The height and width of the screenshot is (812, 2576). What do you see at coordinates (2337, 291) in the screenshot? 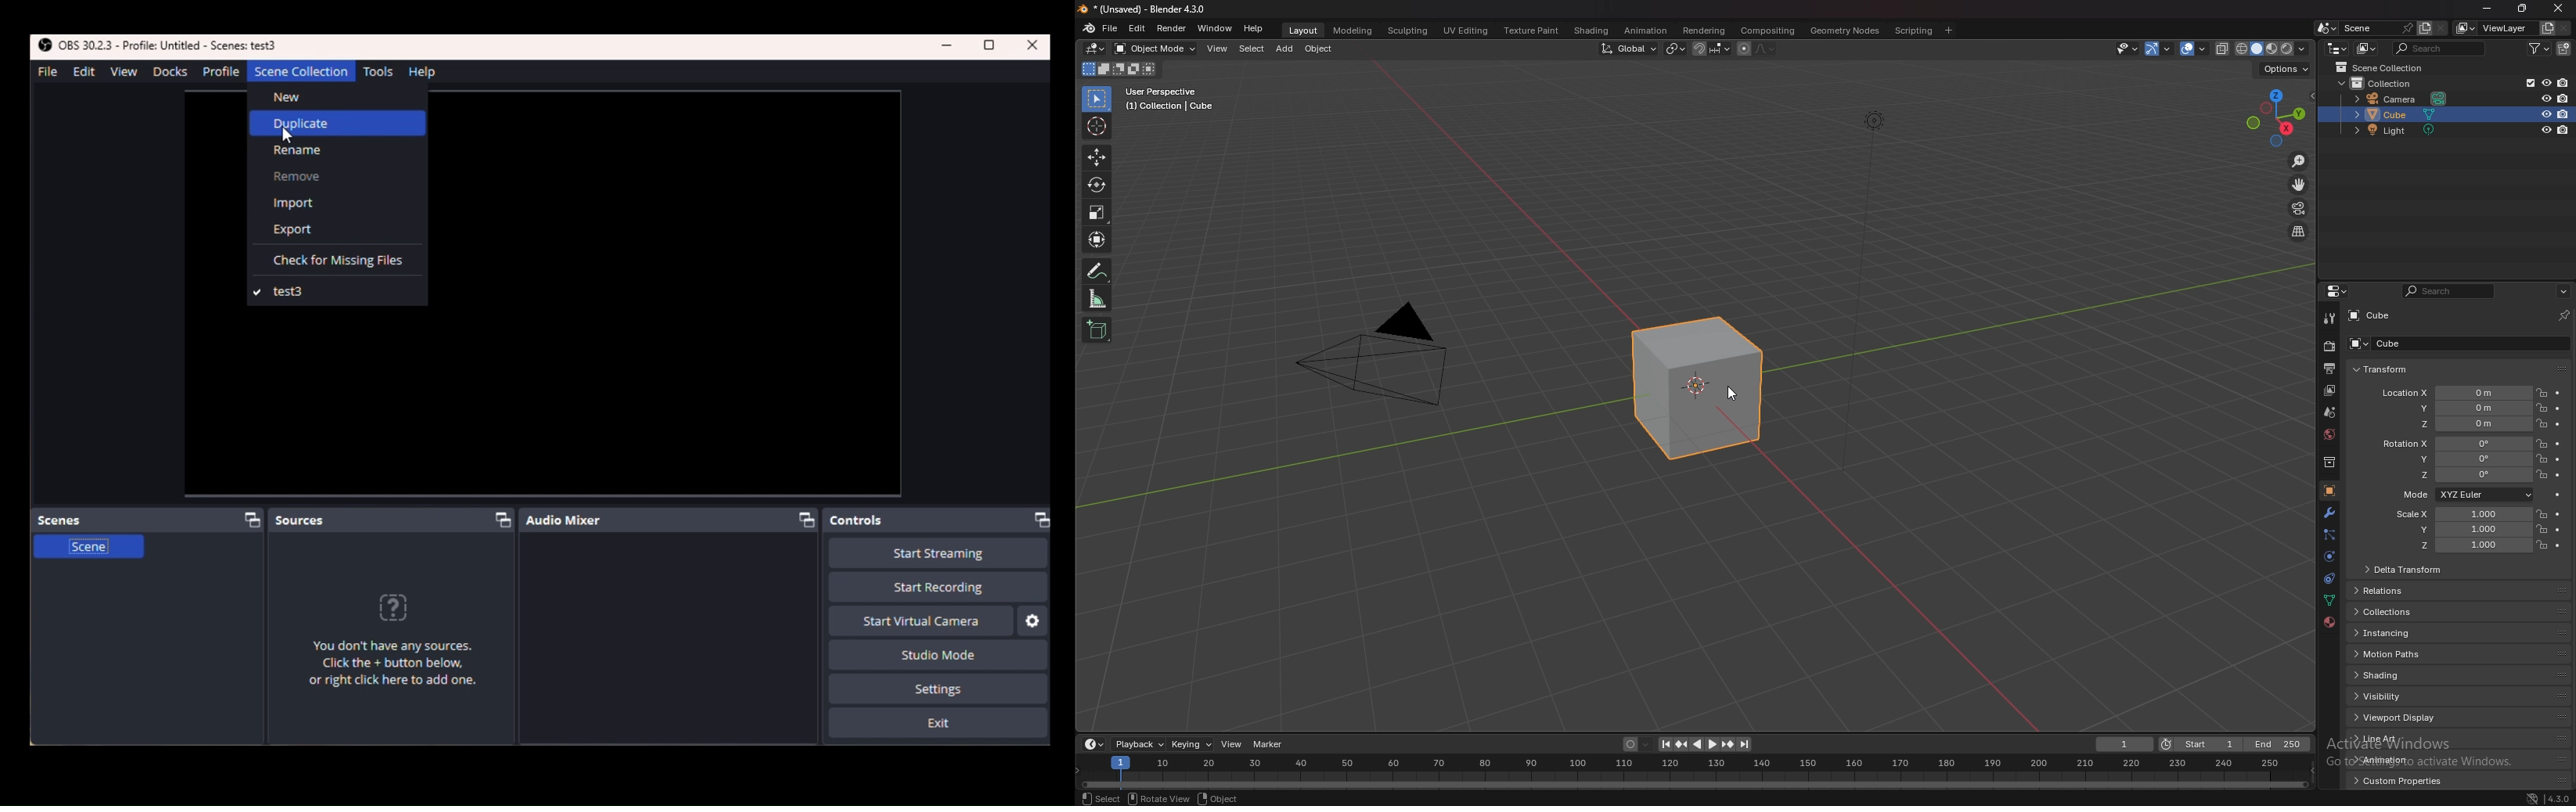
I see `editor` at bounding box center [2337, 291].